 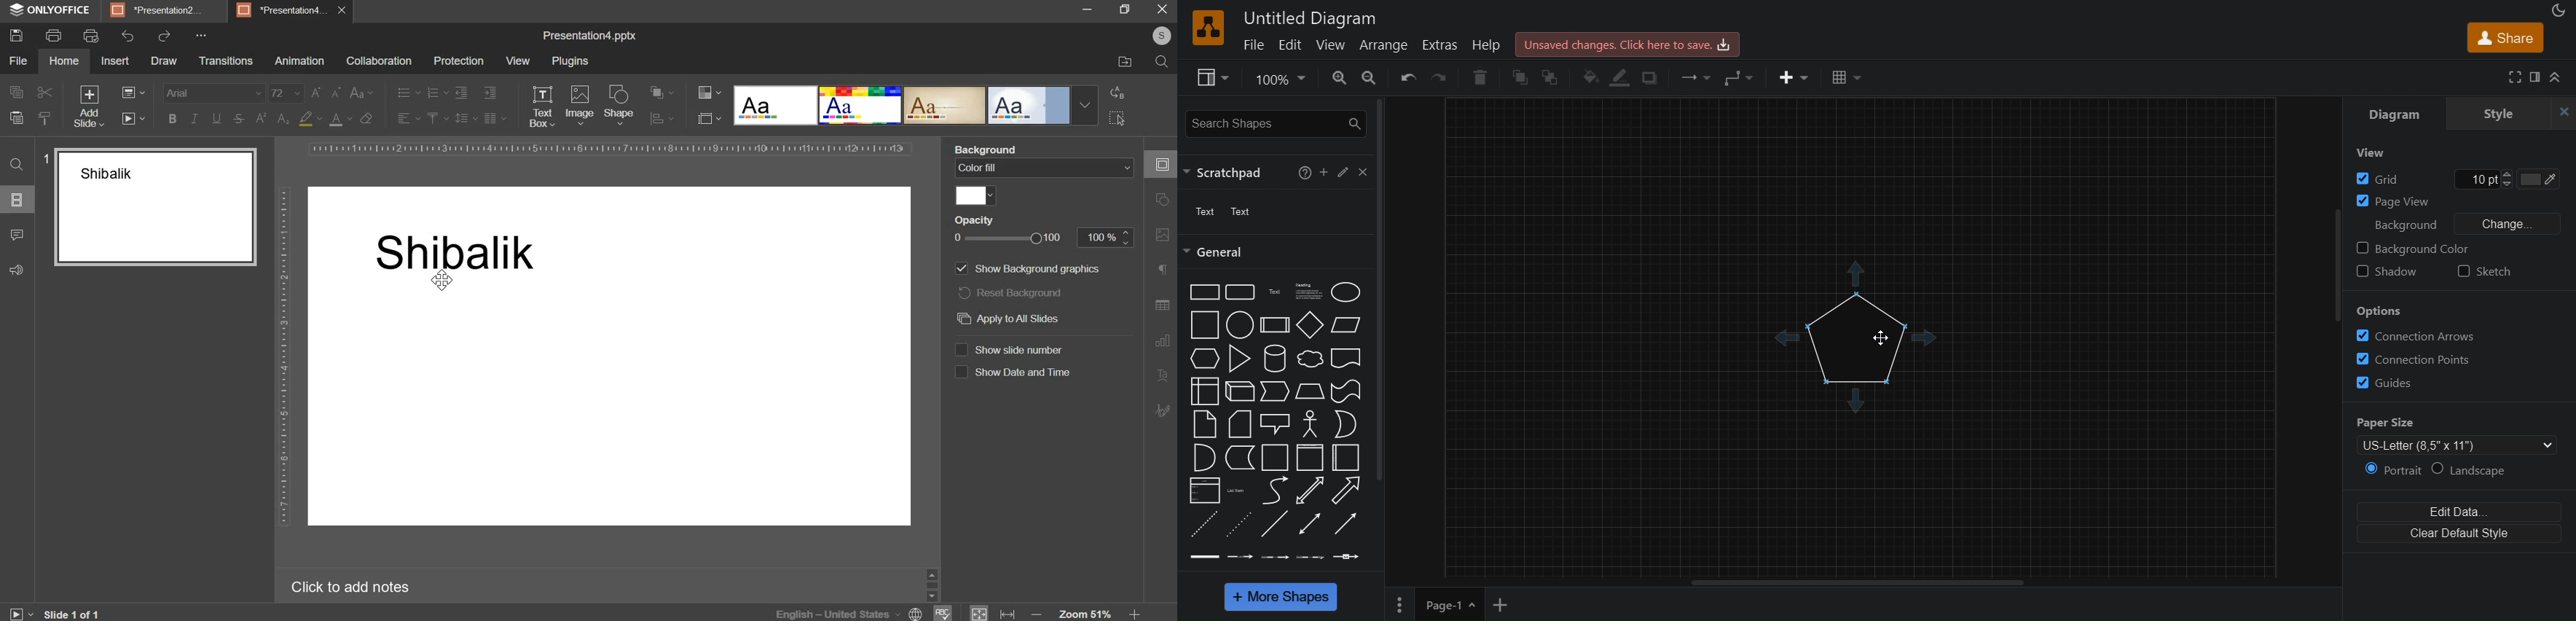 What do you see at coordinates (929, 583) in the screenshot?
I see `scroll bar` at bounding box center [929, 583].